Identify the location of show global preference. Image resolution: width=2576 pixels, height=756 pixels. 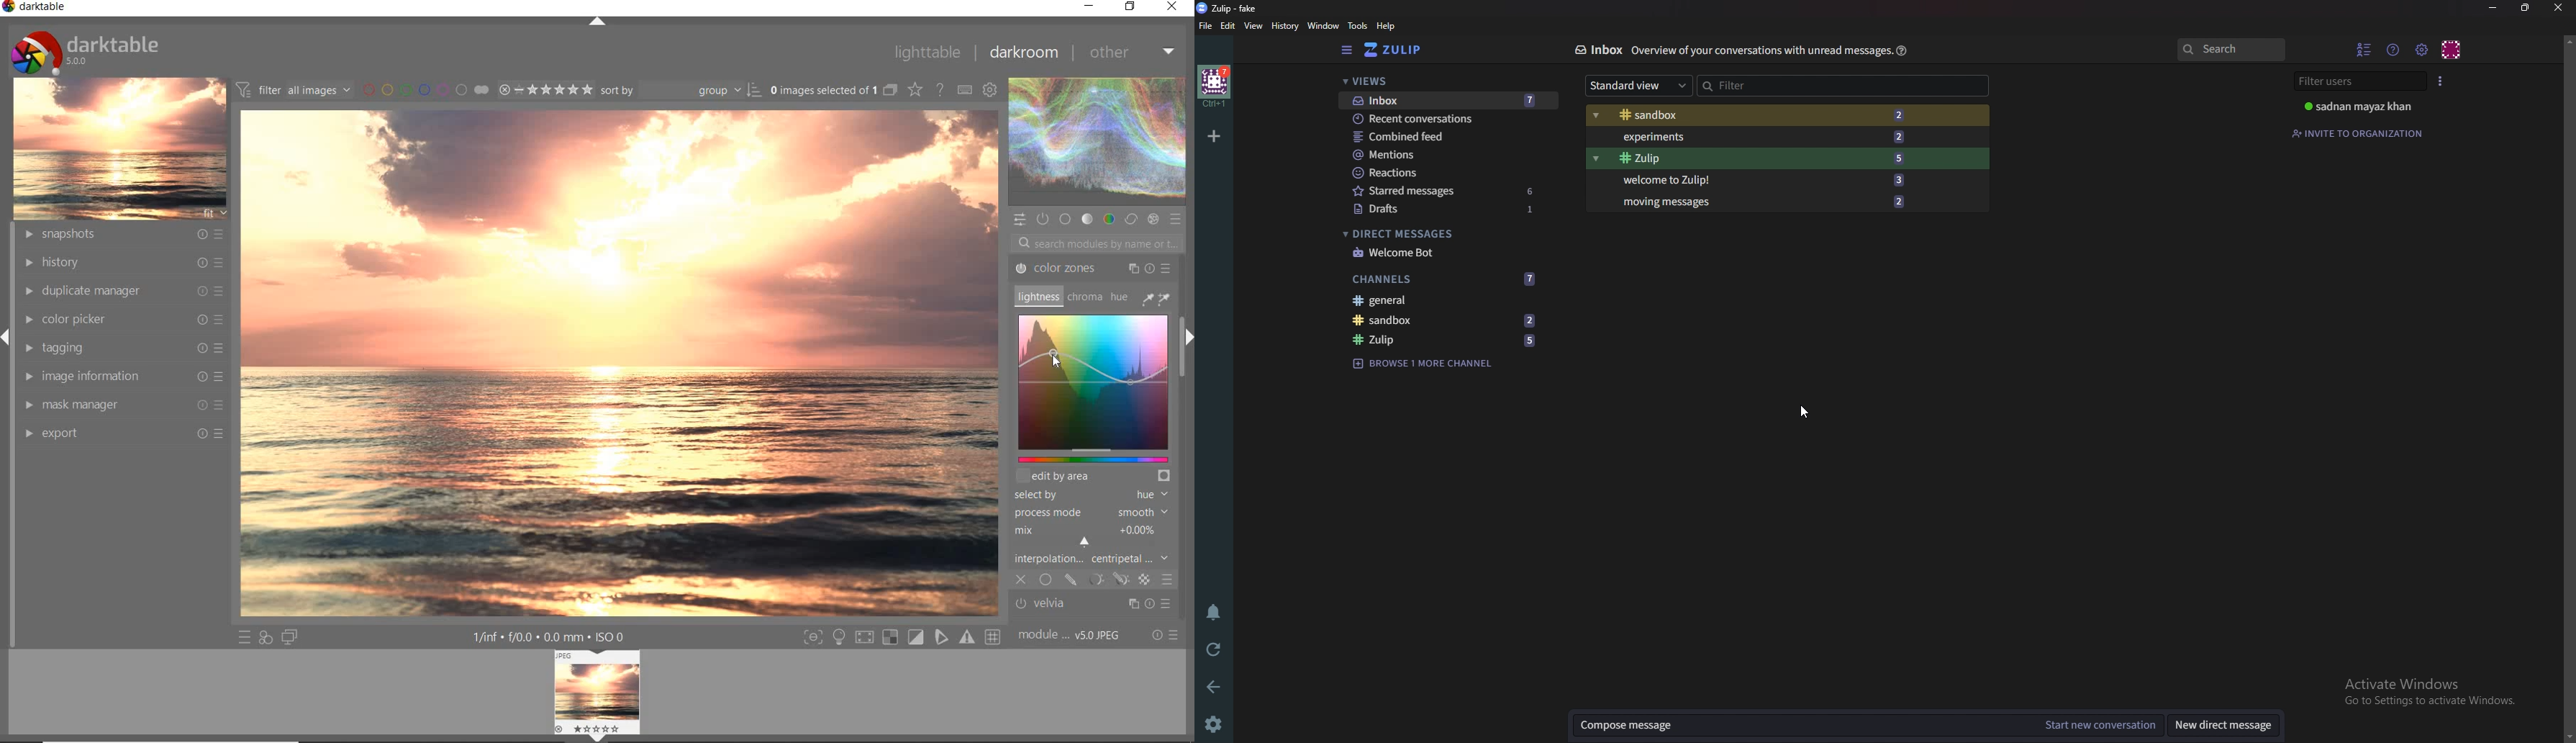
(992, 89).